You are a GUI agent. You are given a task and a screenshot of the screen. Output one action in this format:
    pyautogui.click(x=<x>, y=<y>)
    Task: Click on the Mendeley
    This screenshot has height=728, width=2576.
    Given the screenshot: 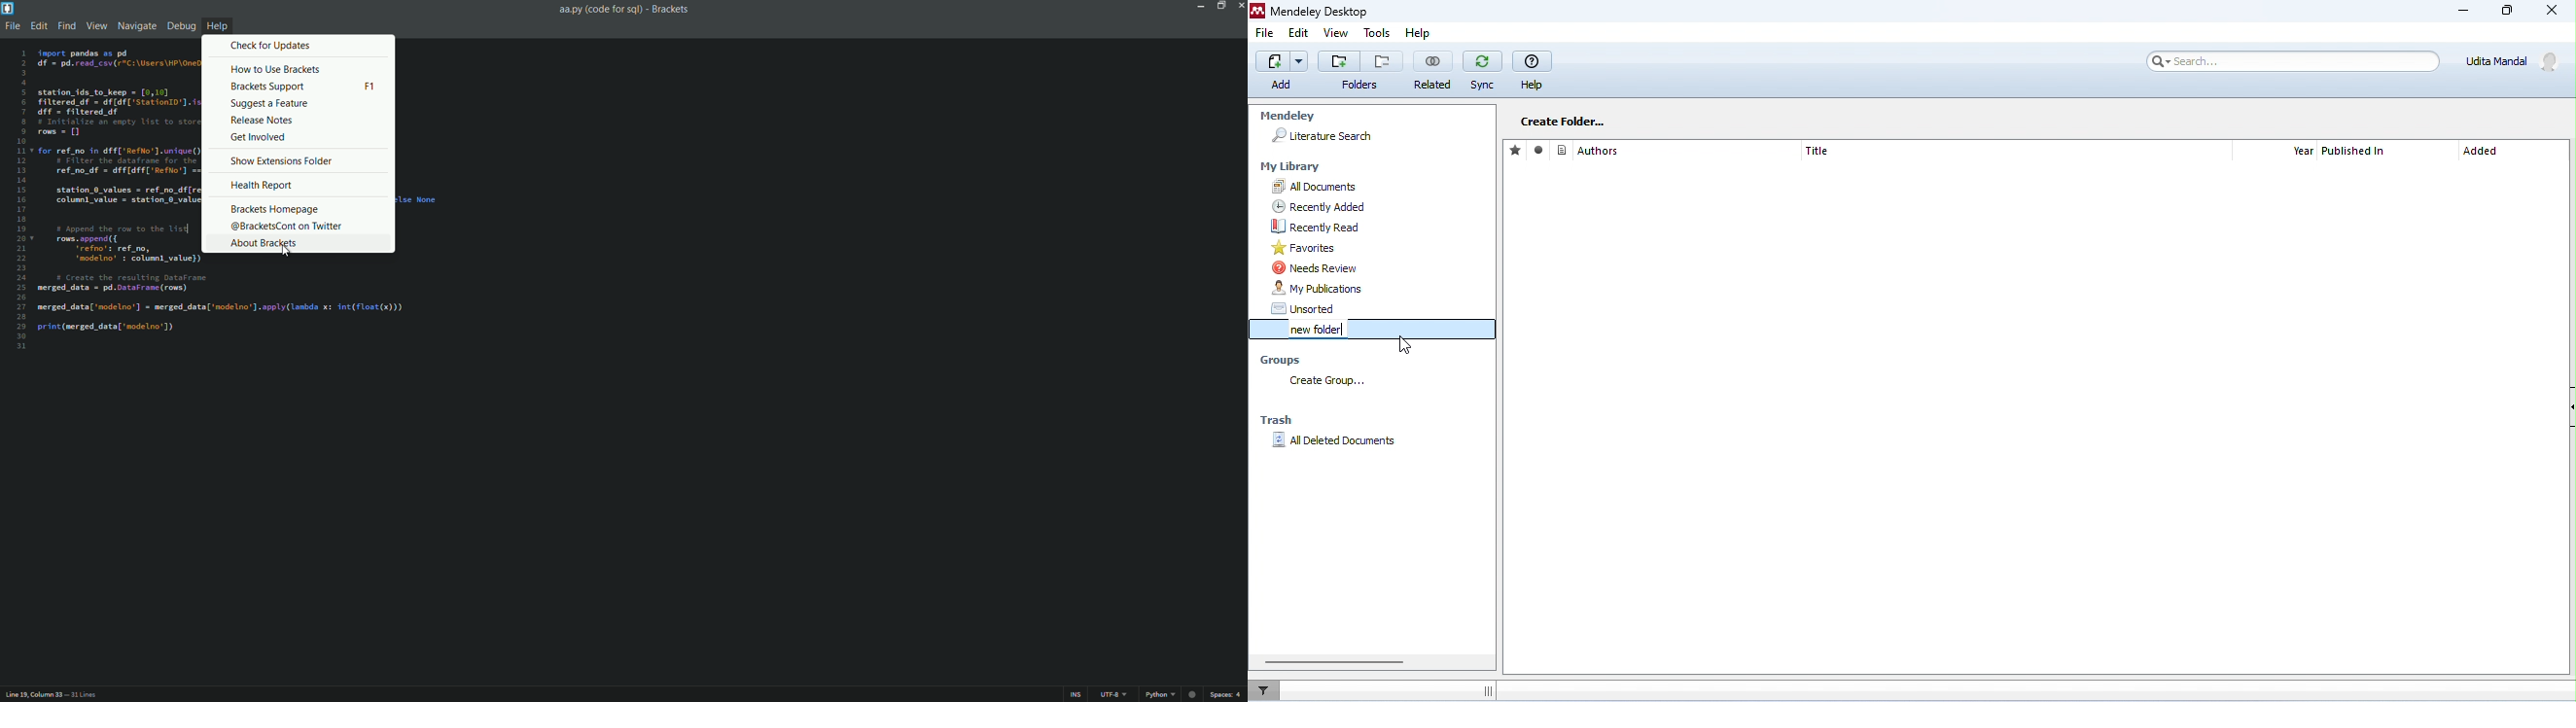 What is the action you would take?
    pyautogui.click(x=1287, y=117)
    